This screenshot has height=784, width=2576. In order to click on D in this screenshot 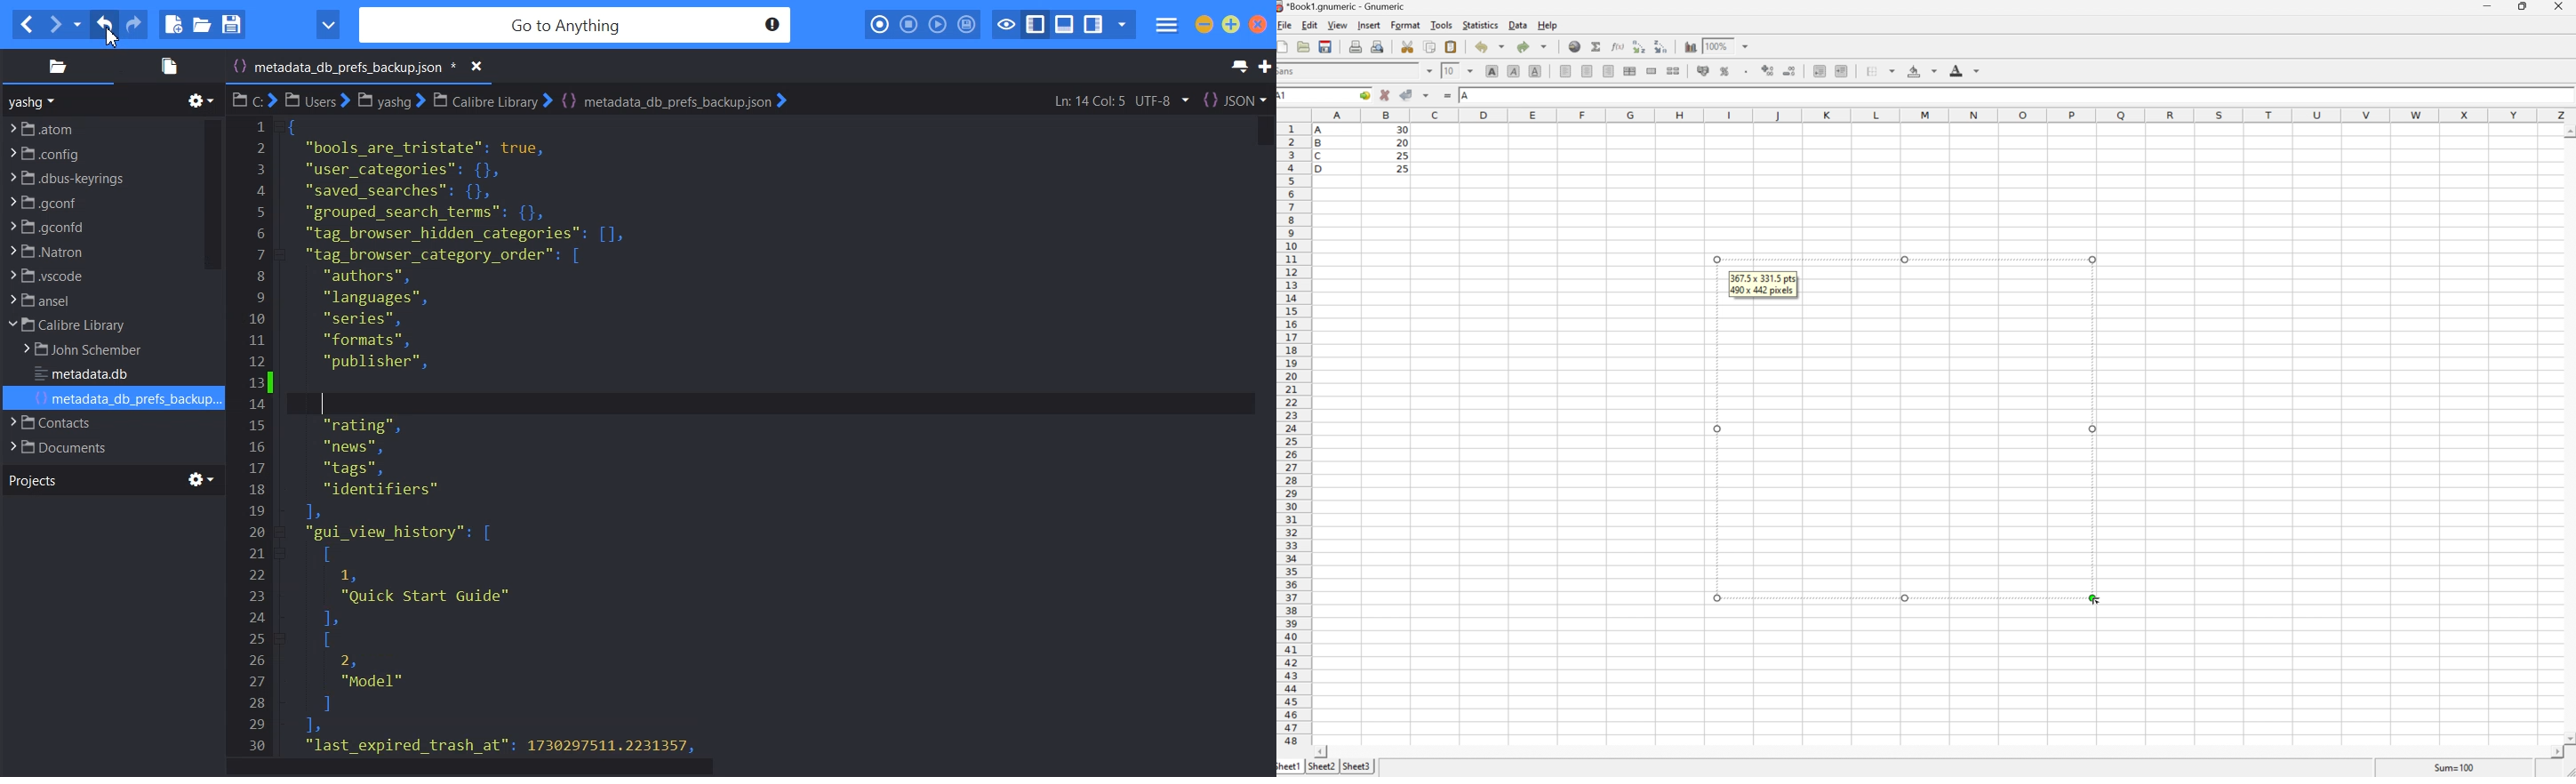, I will do `click(1323, 168)`.